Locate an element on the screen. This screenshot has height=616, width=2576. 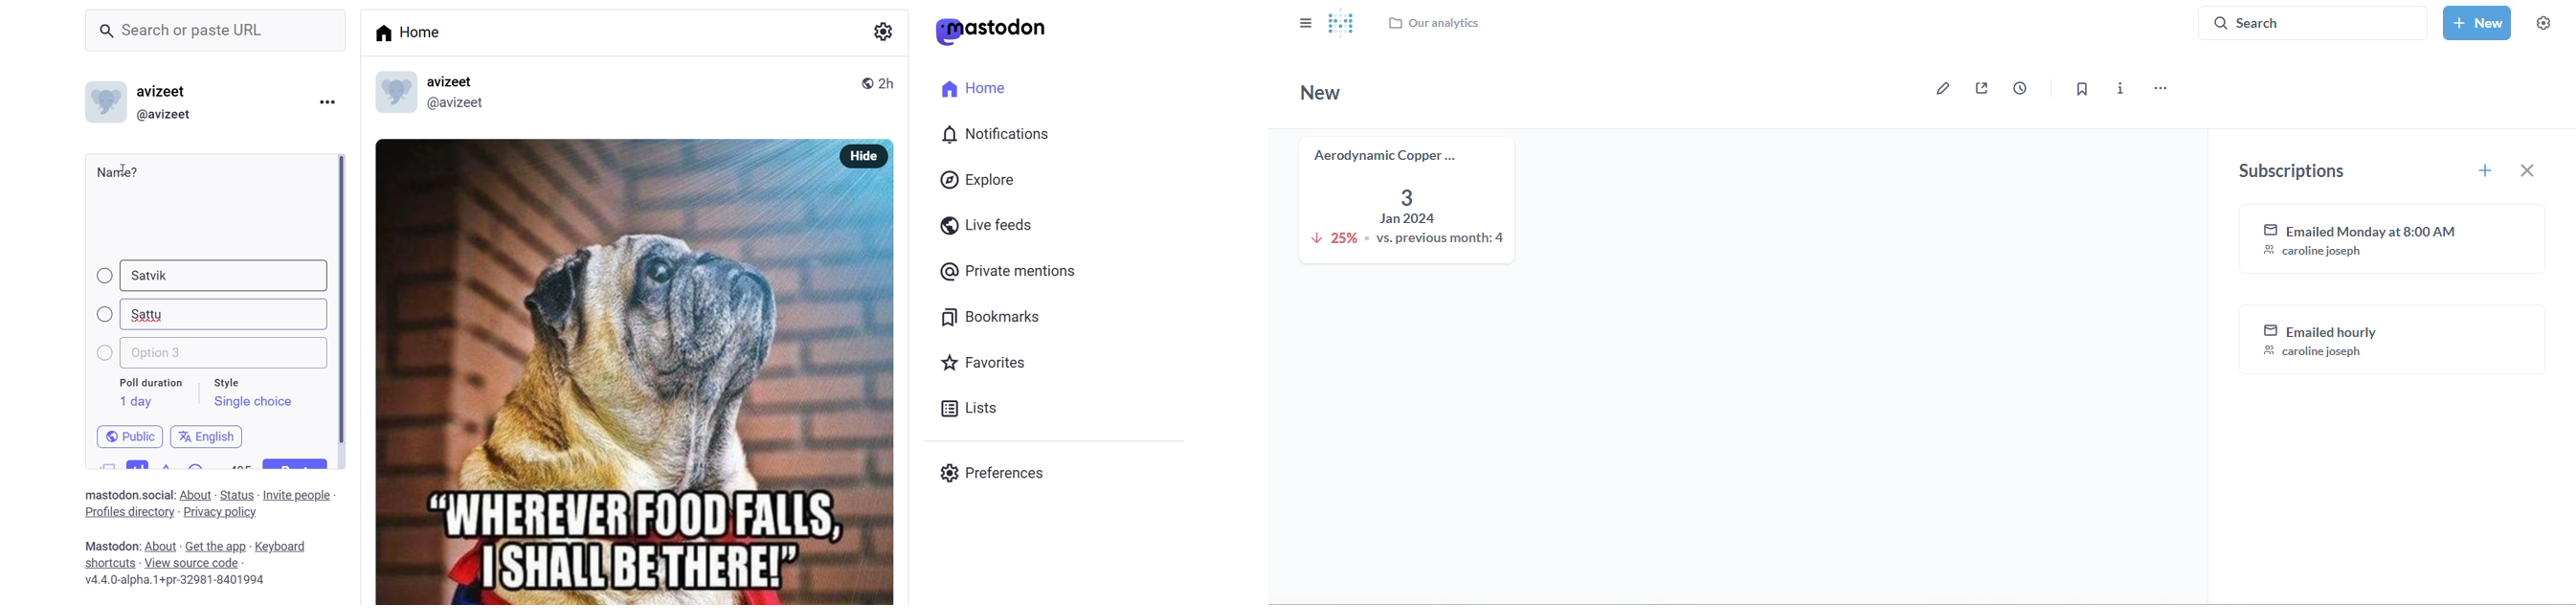
keyboard is located at coordinates (287, 547).